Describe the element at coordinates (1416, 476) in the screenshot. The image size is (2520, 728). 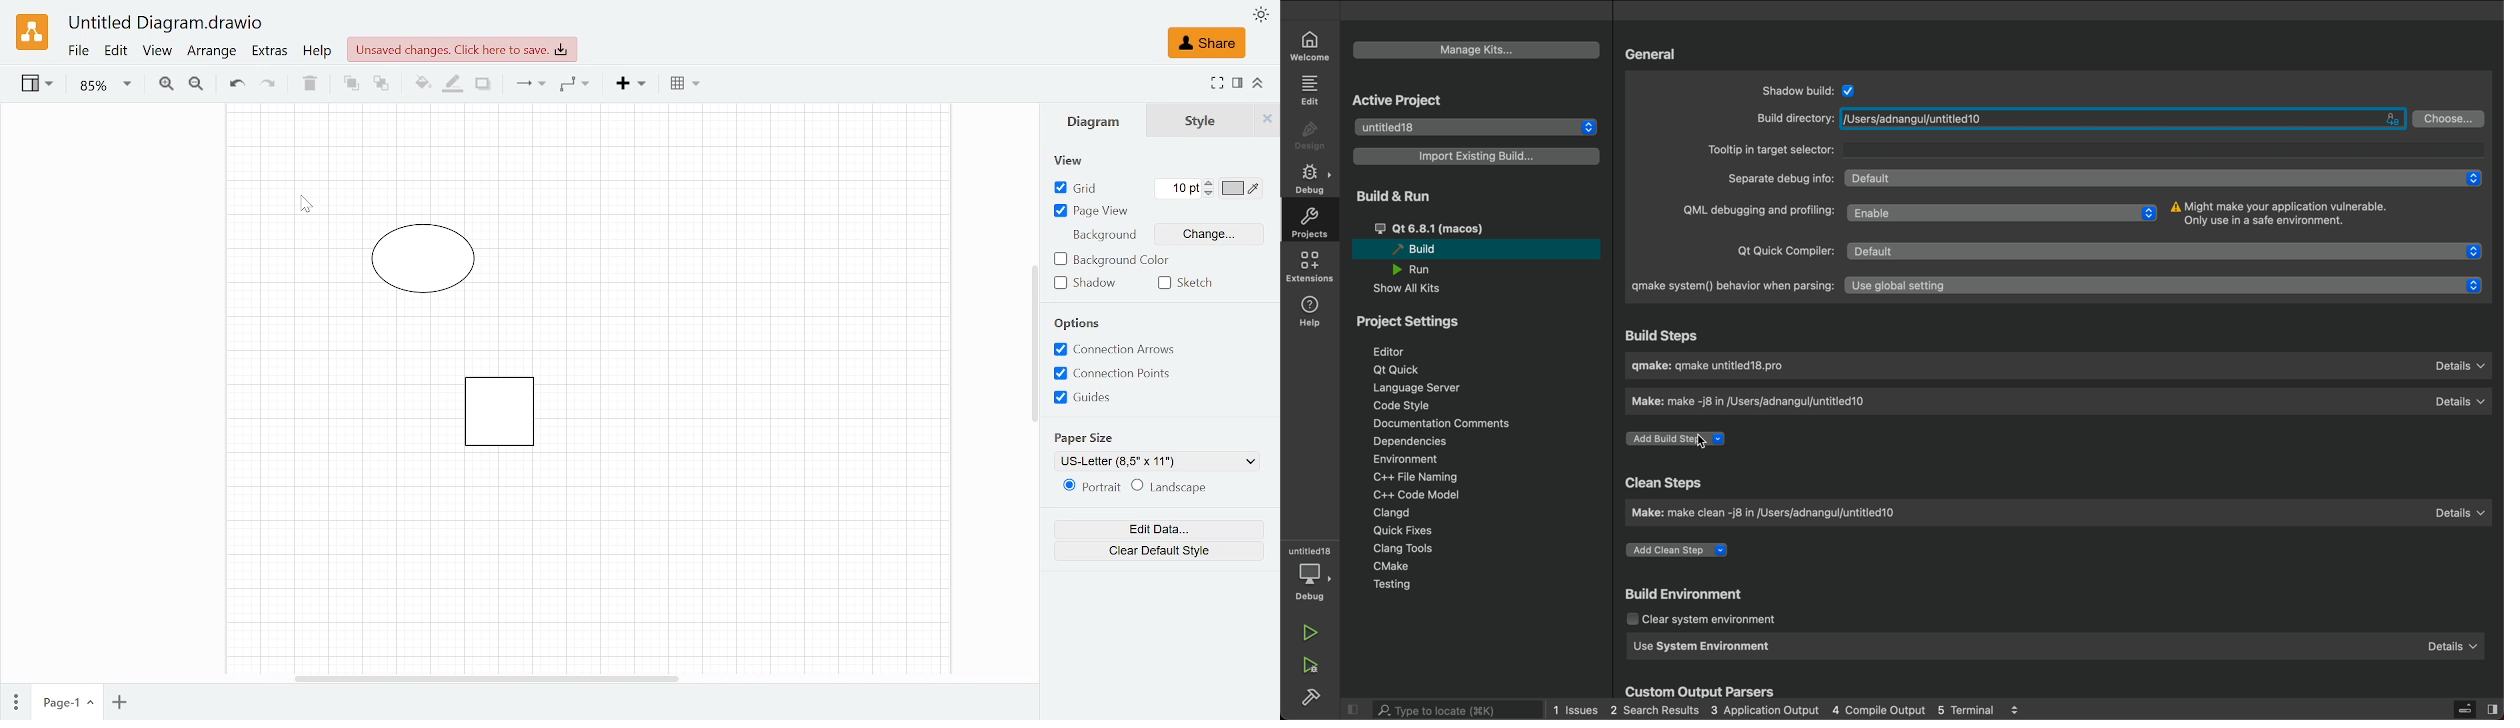
I see `C++ File Naming` at that location.